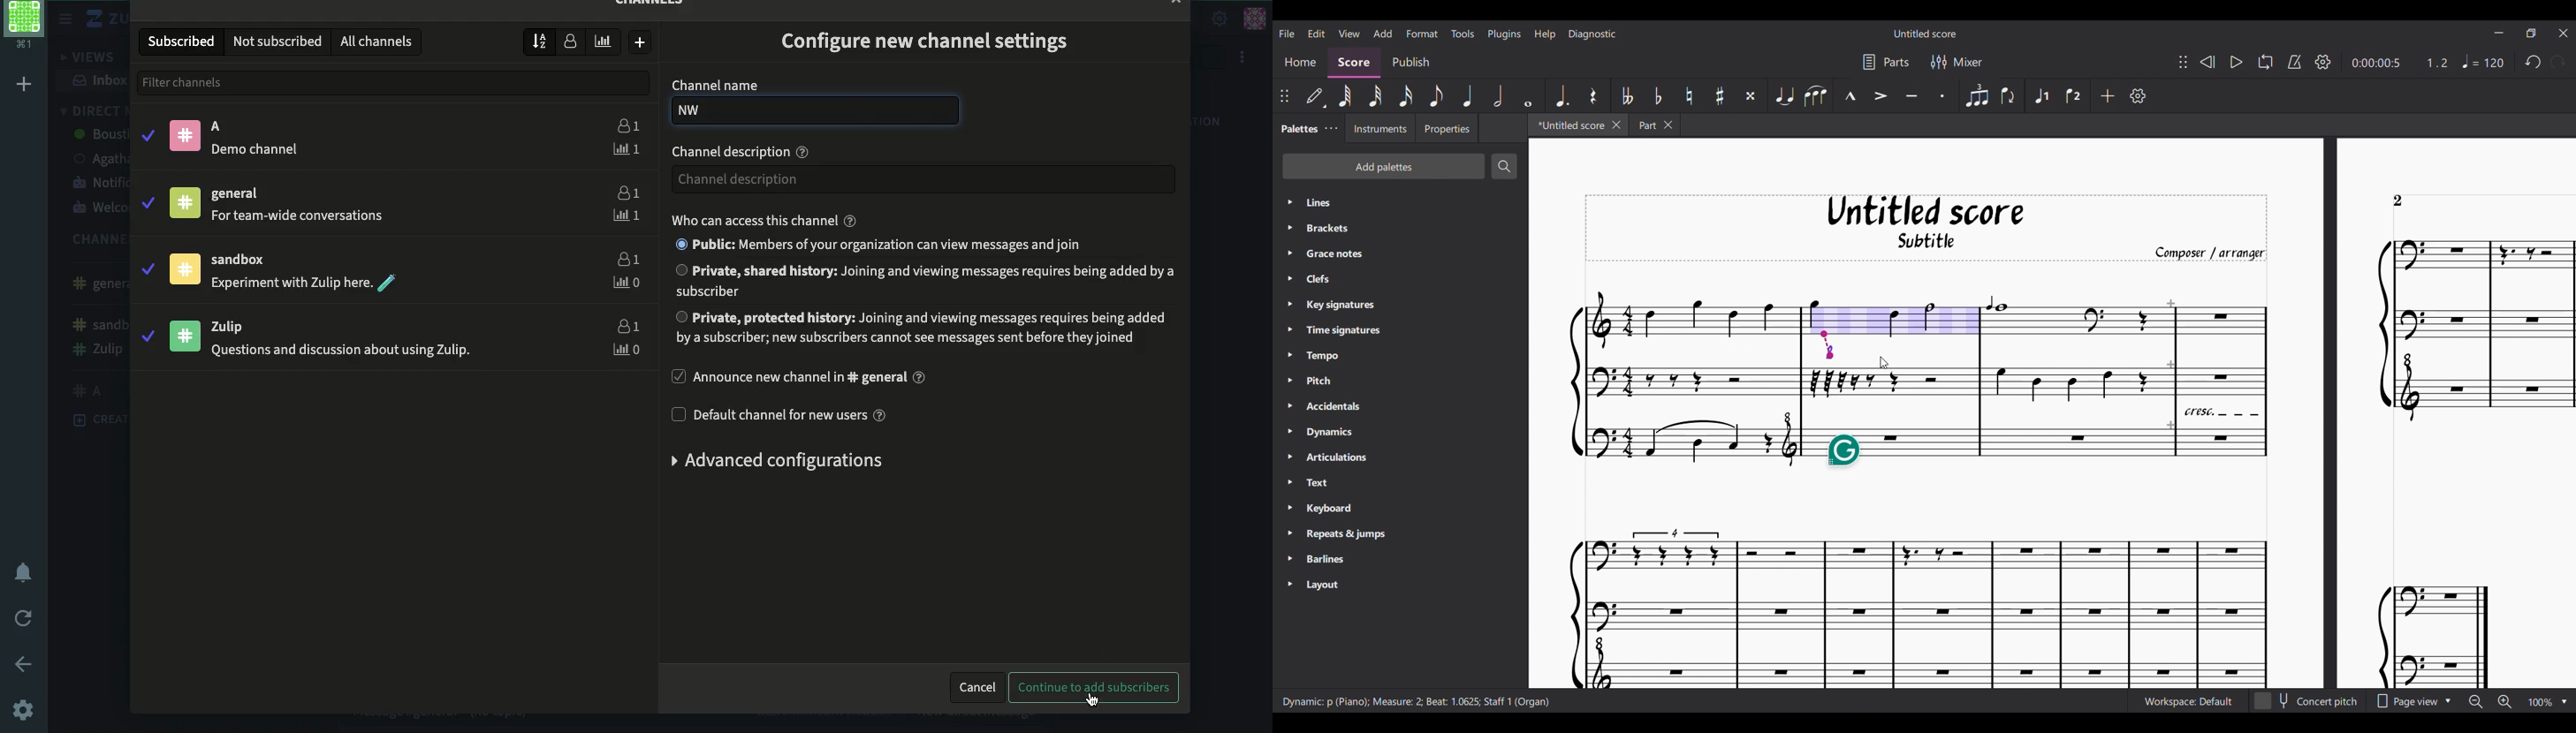  What do you see at coordinates (2323, 62) in the screenshot?
I see `Playback setting` at bounding box center [2323, 62].